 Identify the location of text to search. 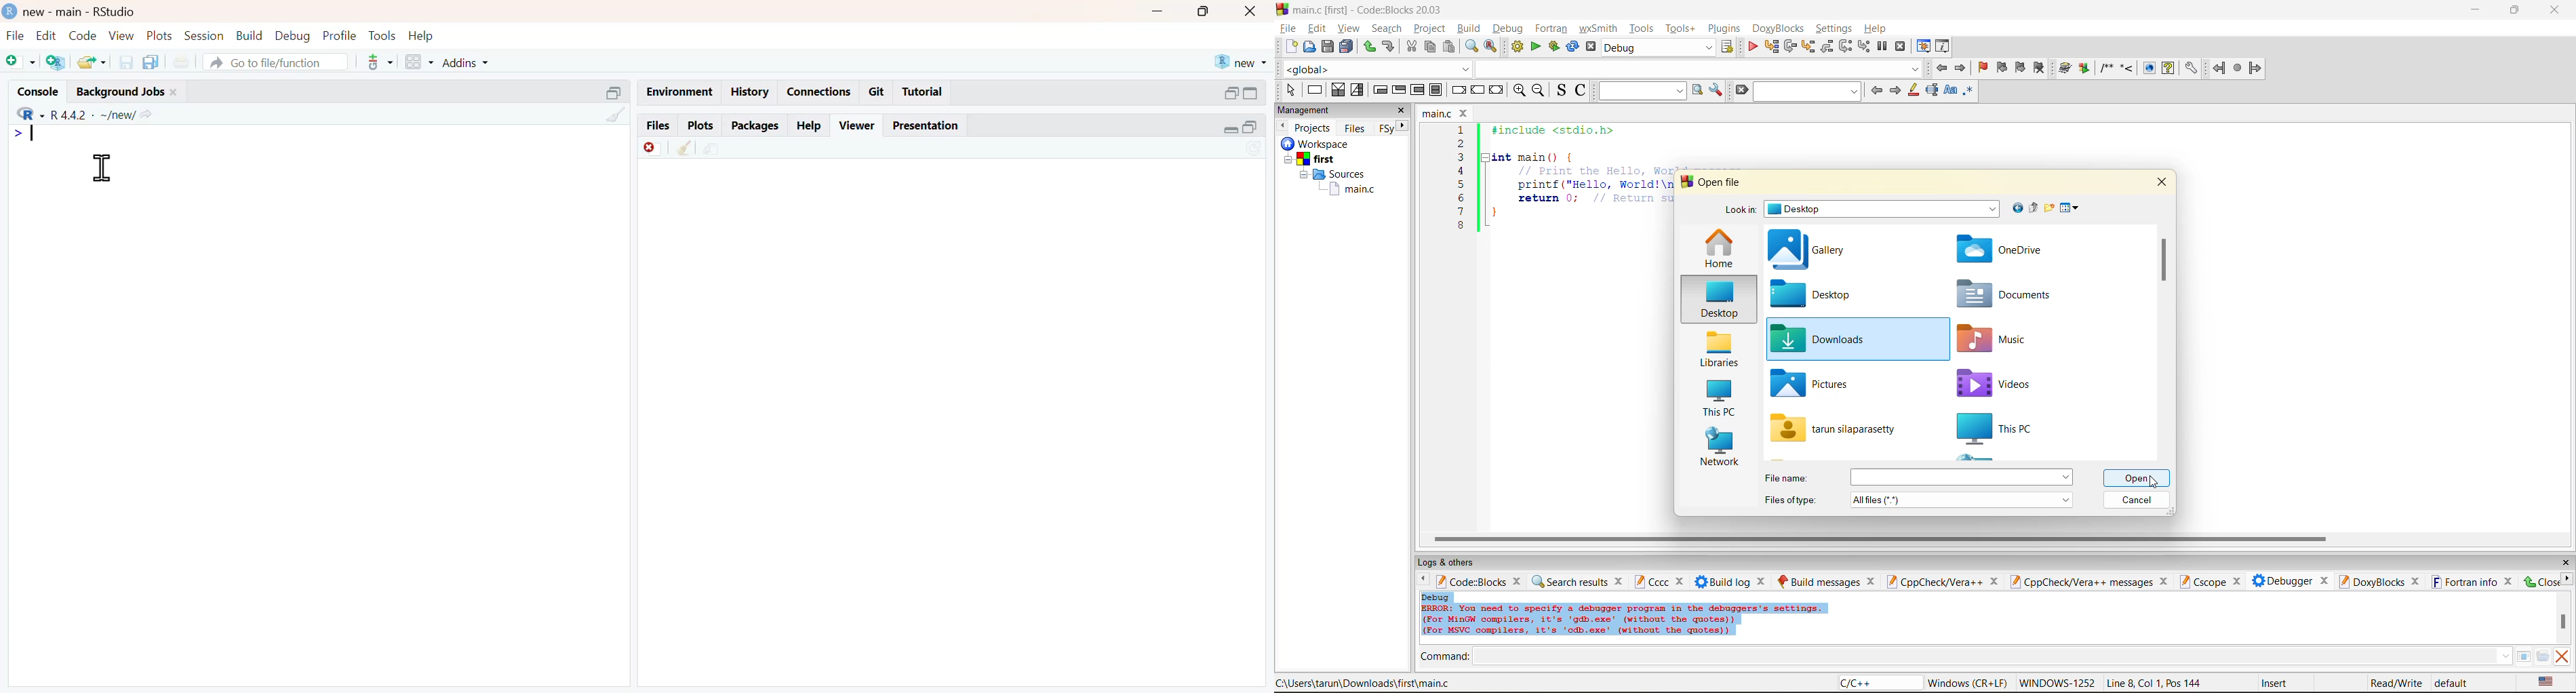
(1640, 90).